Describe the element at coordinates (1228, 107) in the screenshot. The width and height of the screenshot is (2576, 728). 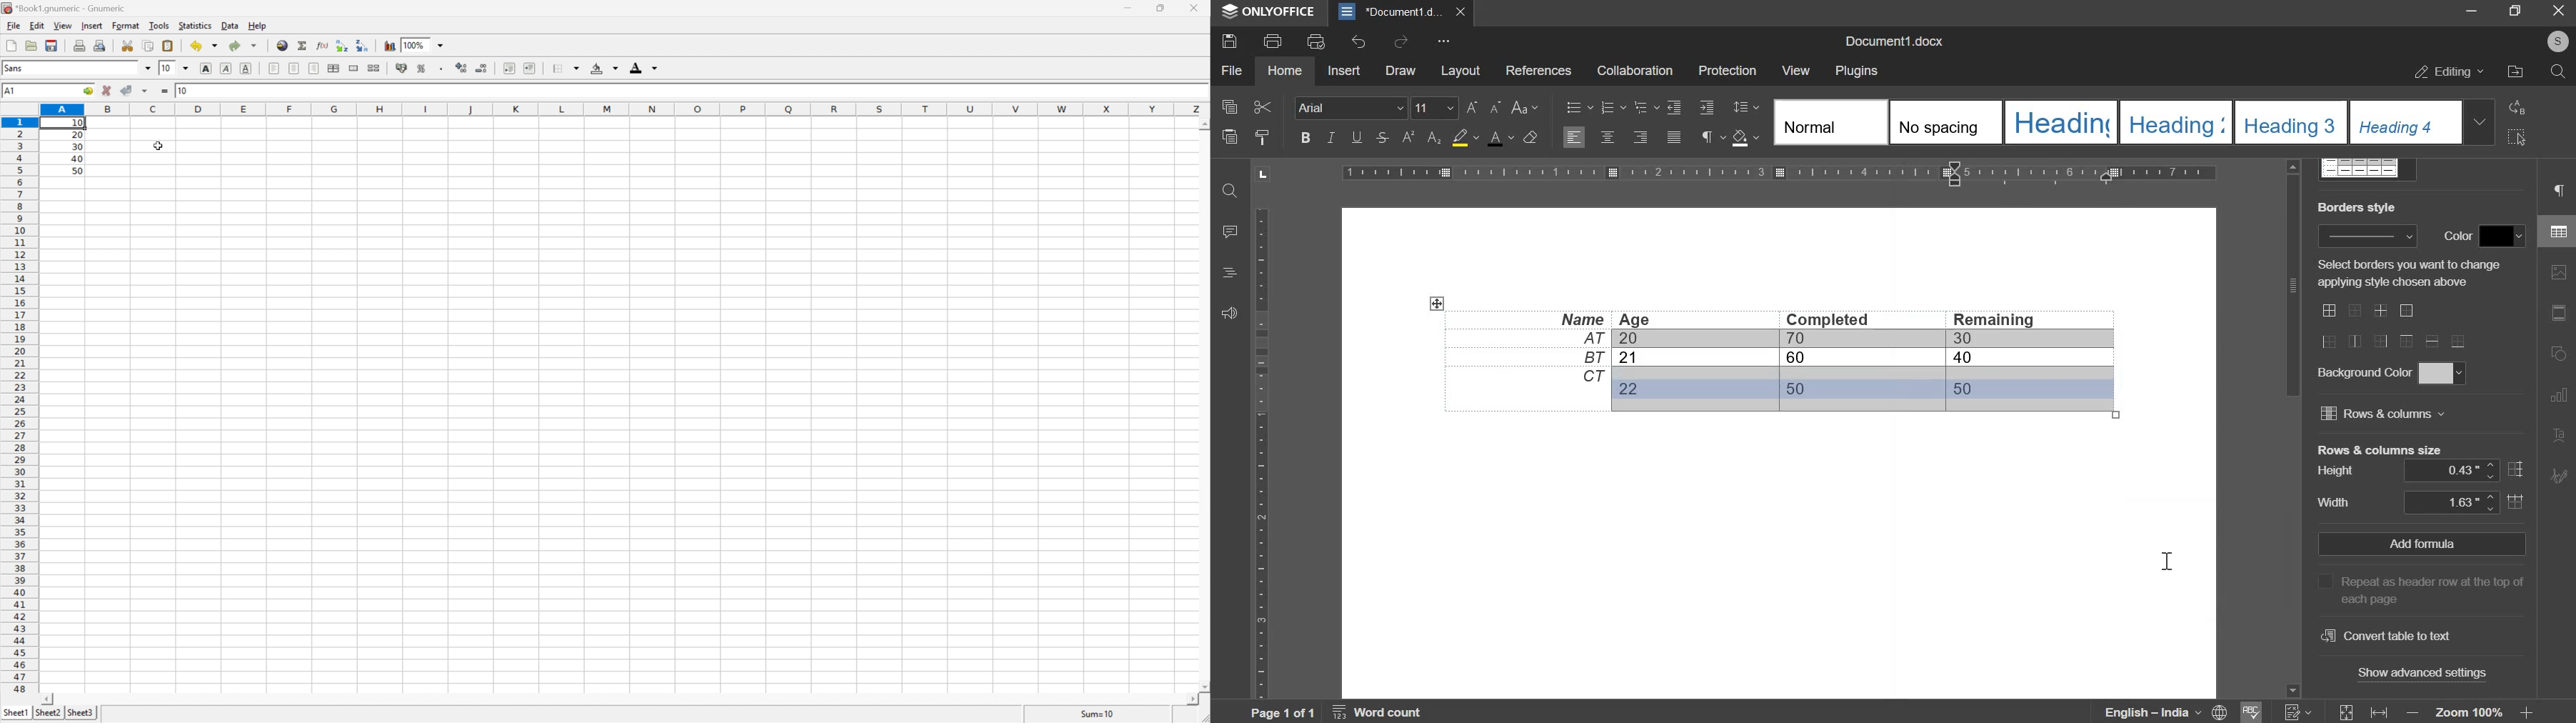
I see `copy` at that location.